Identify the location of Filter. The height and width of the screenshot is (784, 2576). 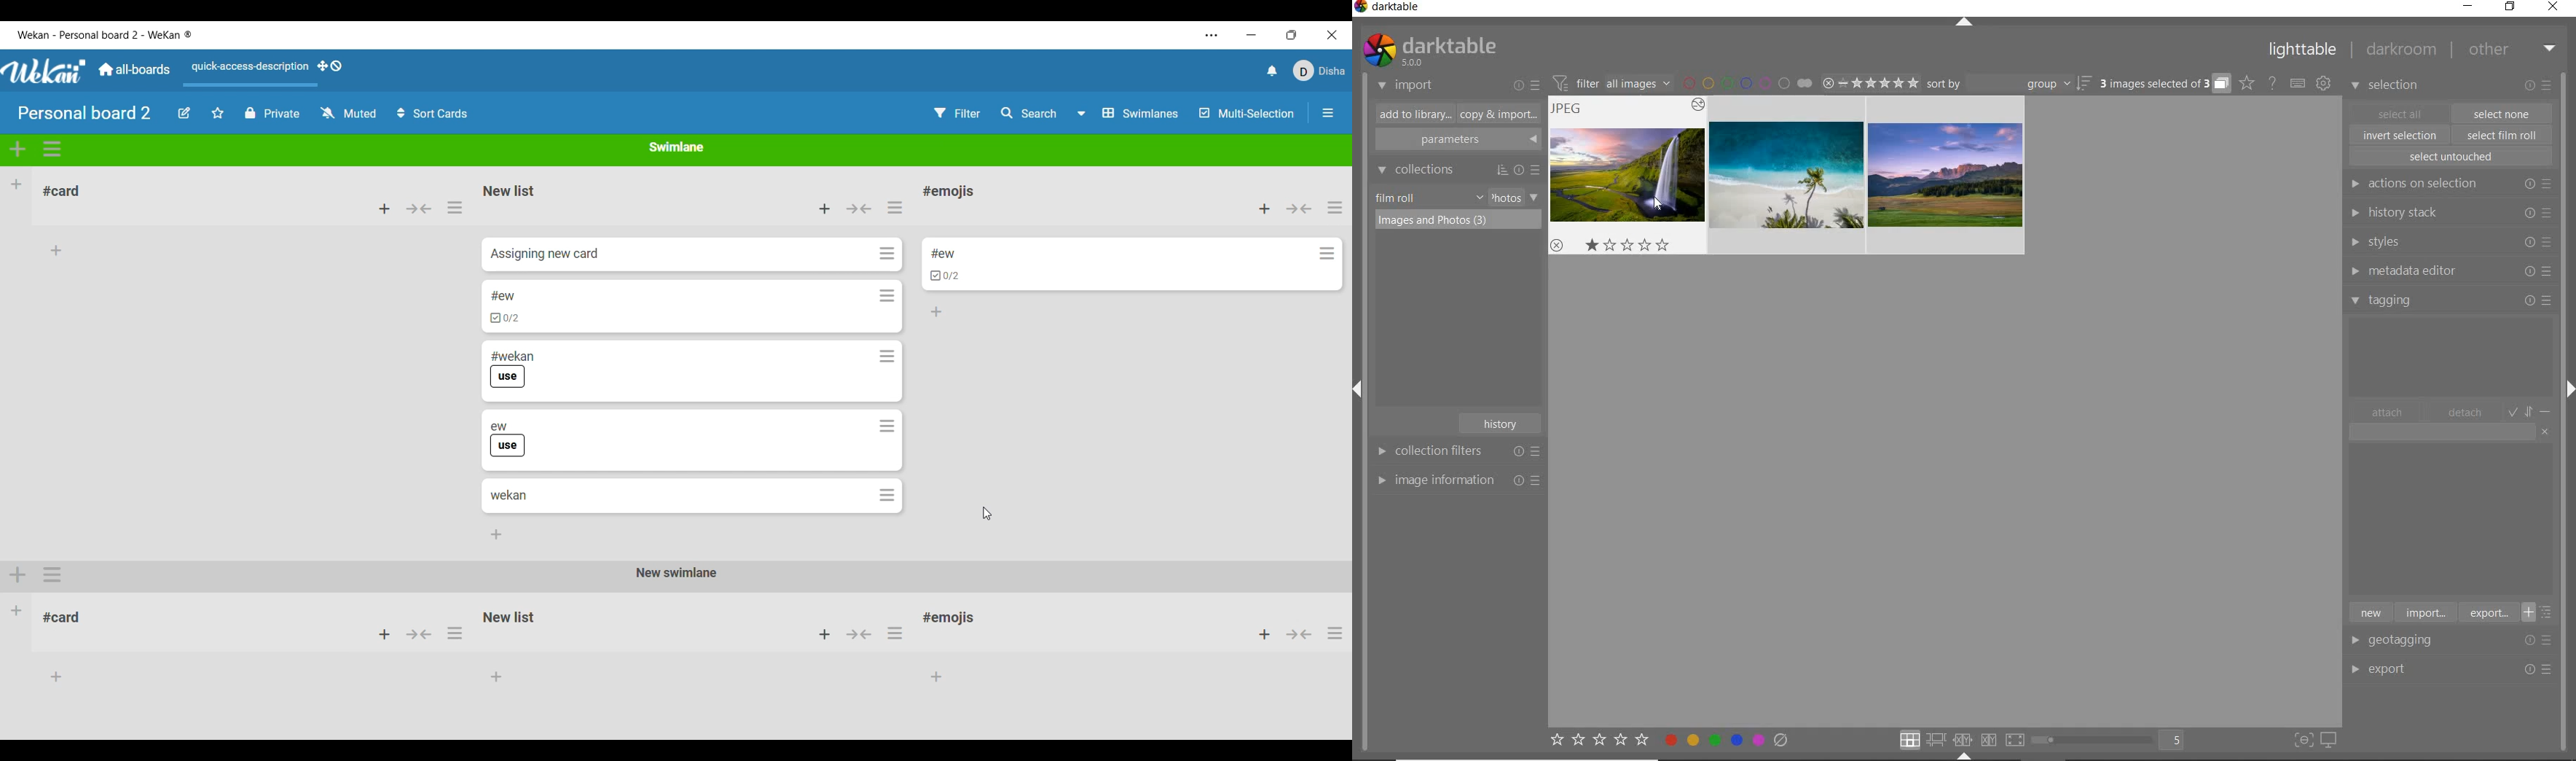
(957, 113).